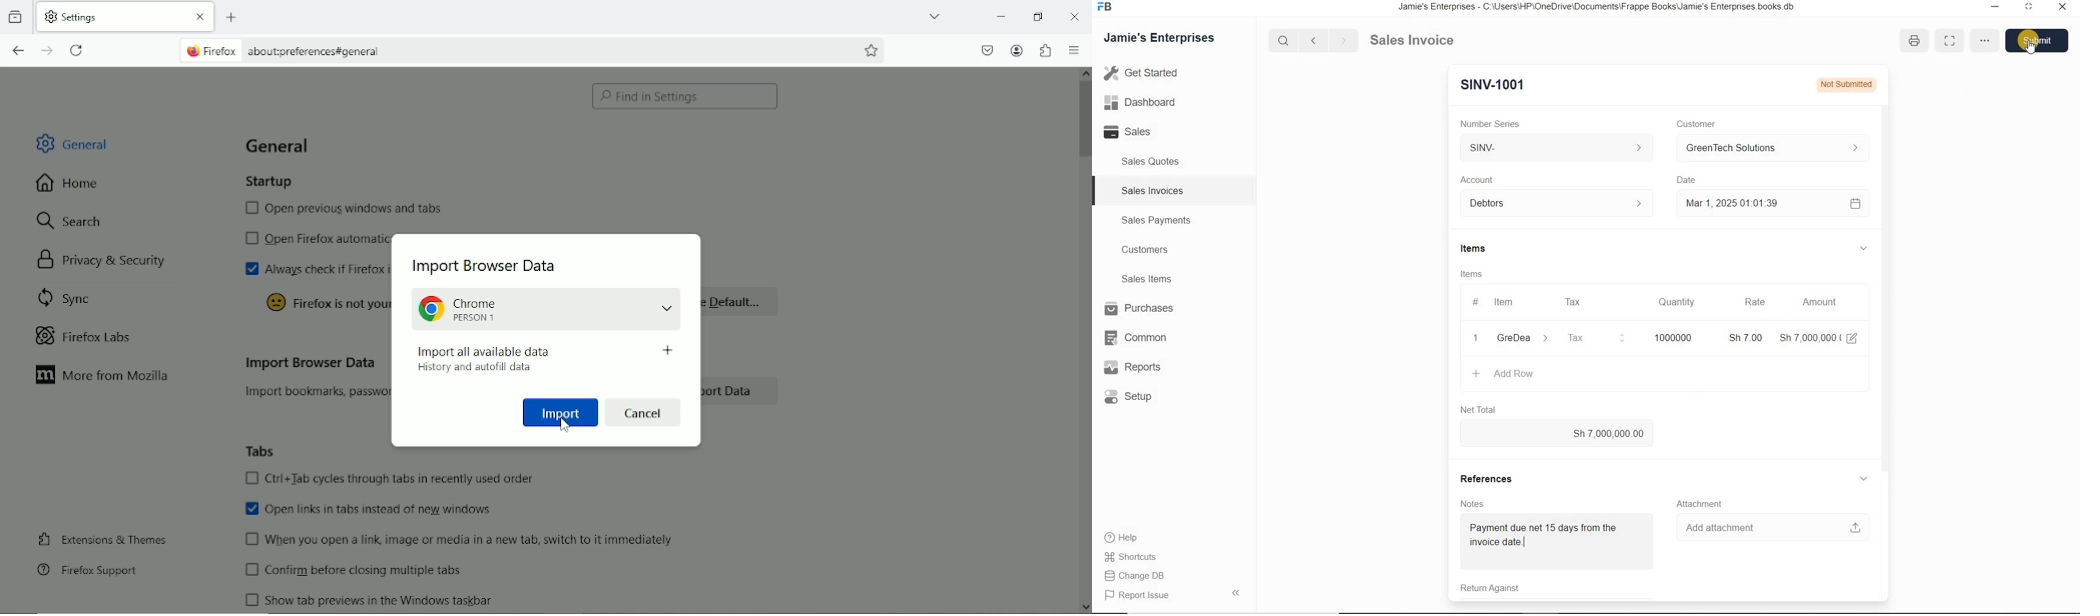  I want to click on Import all available data , History and autofill data, so click(541, 360).